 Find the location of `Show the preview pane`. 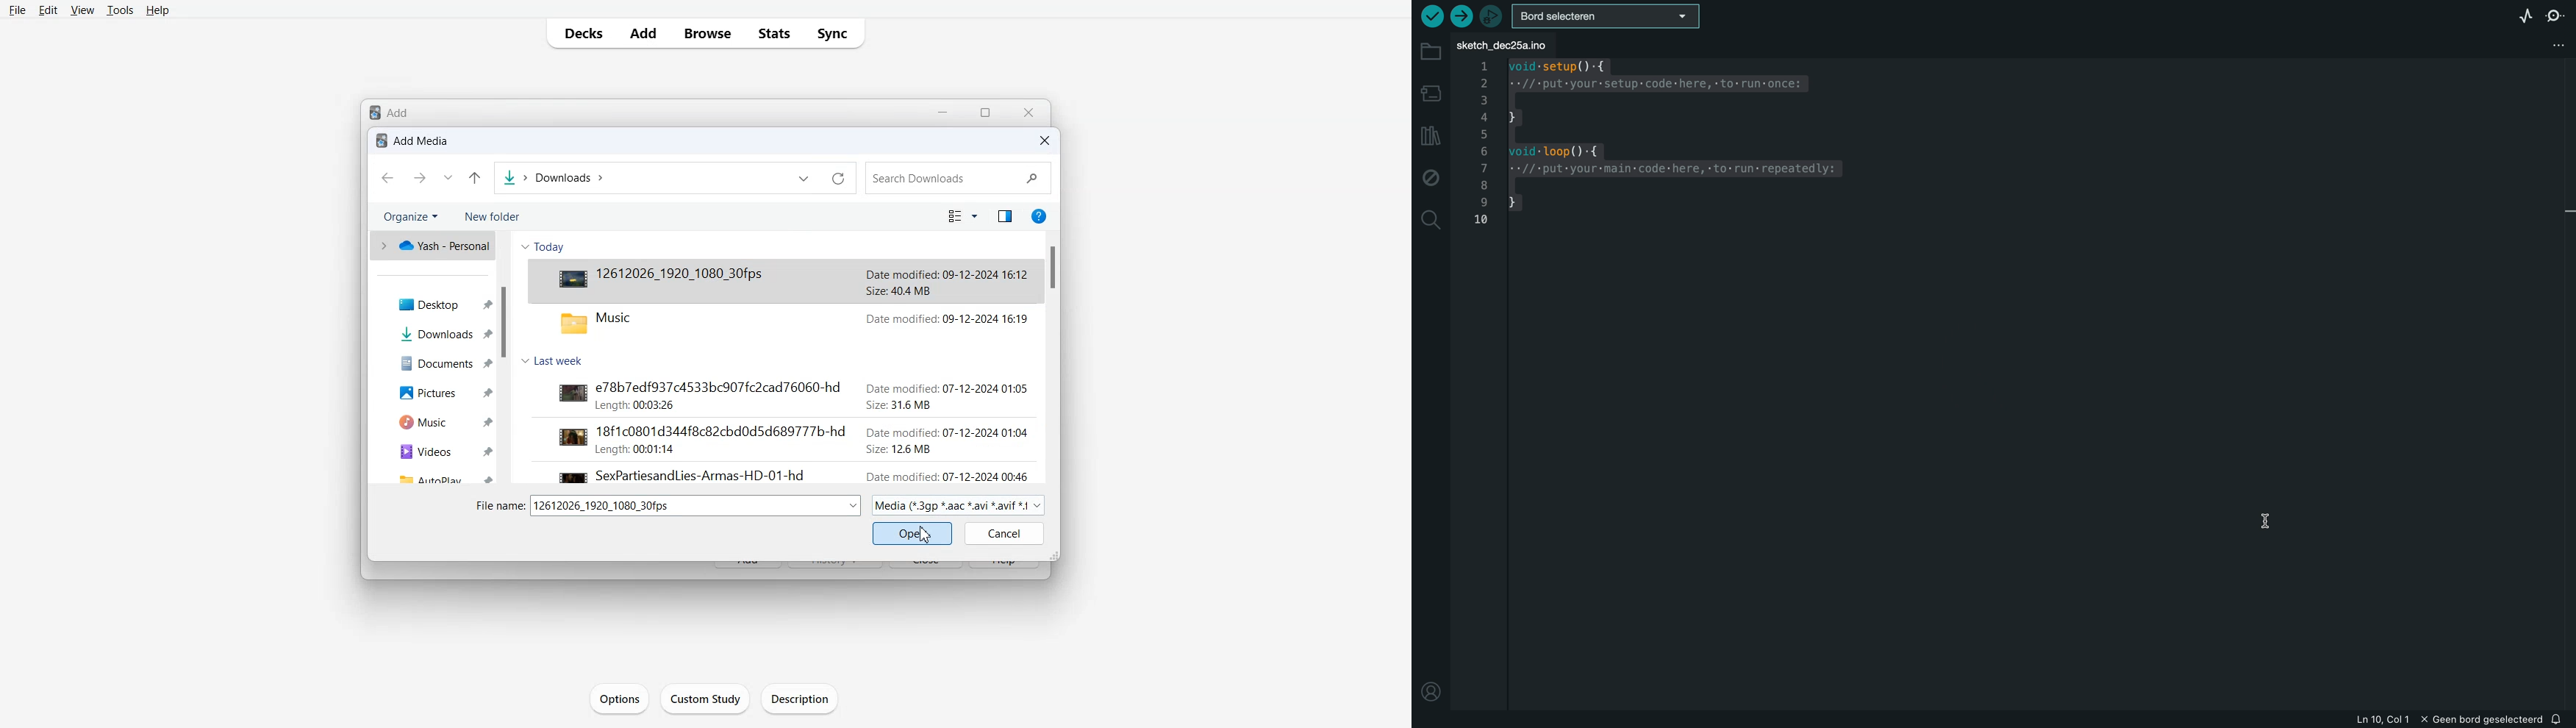

Show the preview pane is located at coordinates (1004, 216).